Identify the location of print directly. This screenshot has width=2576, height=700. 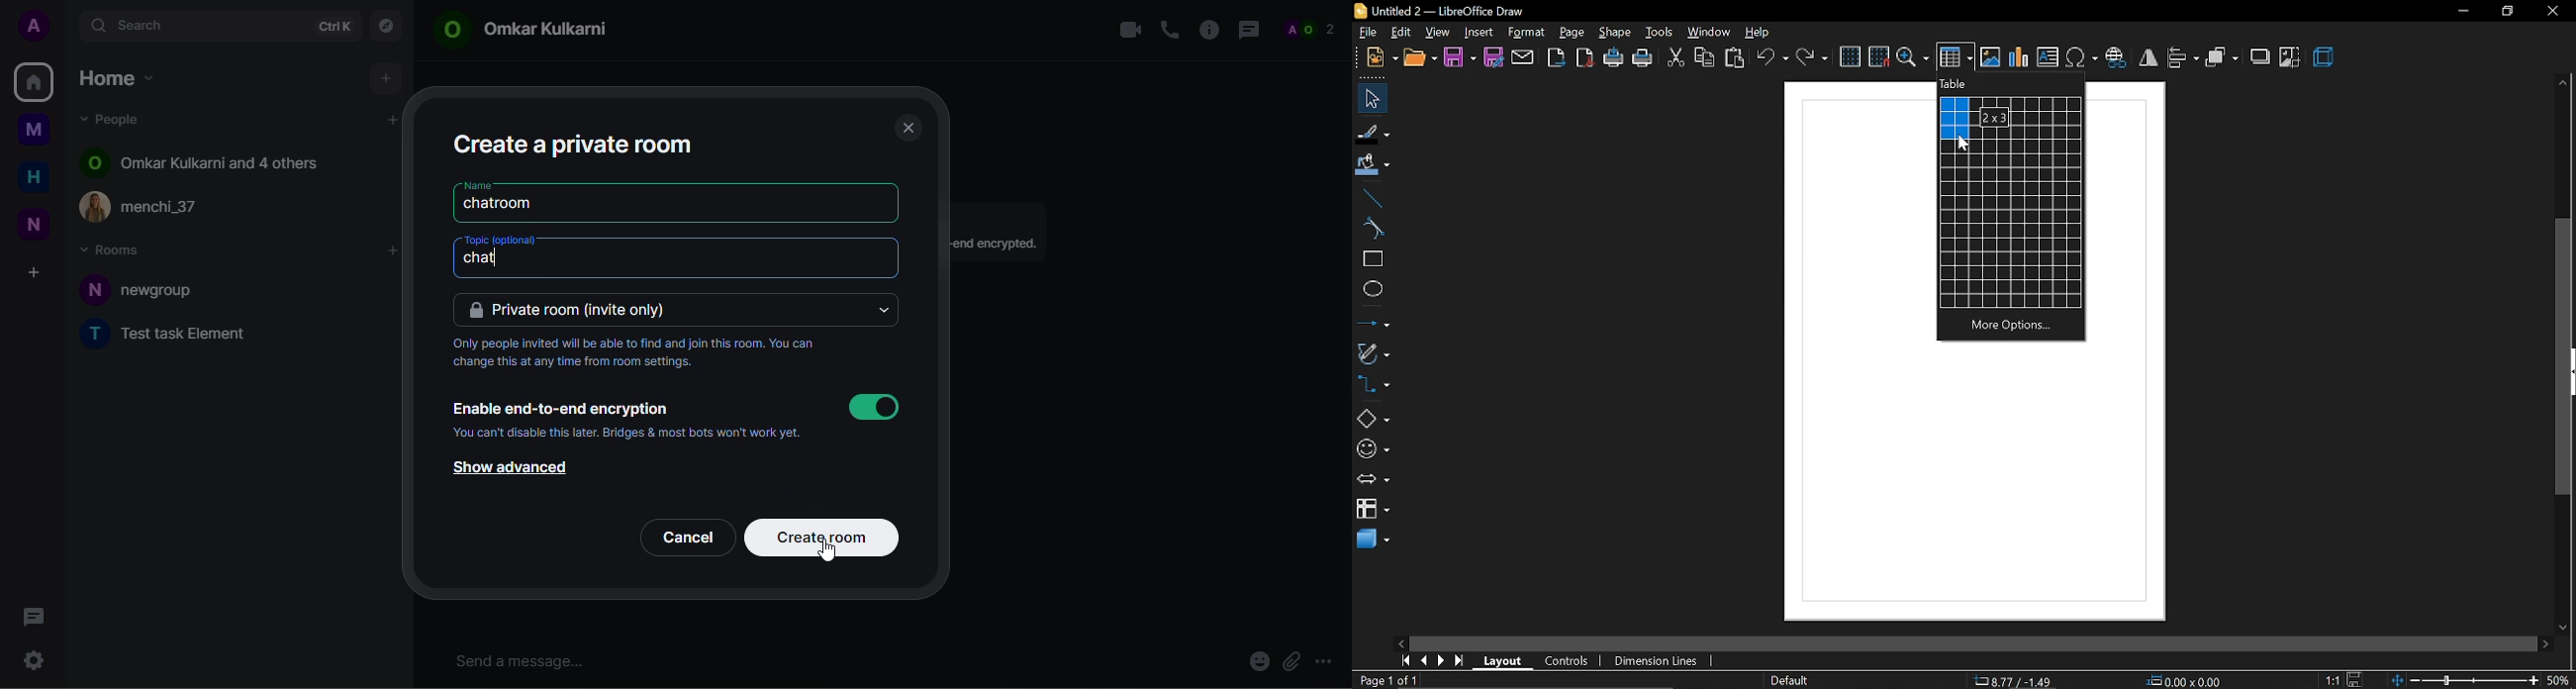
(1614, 57).